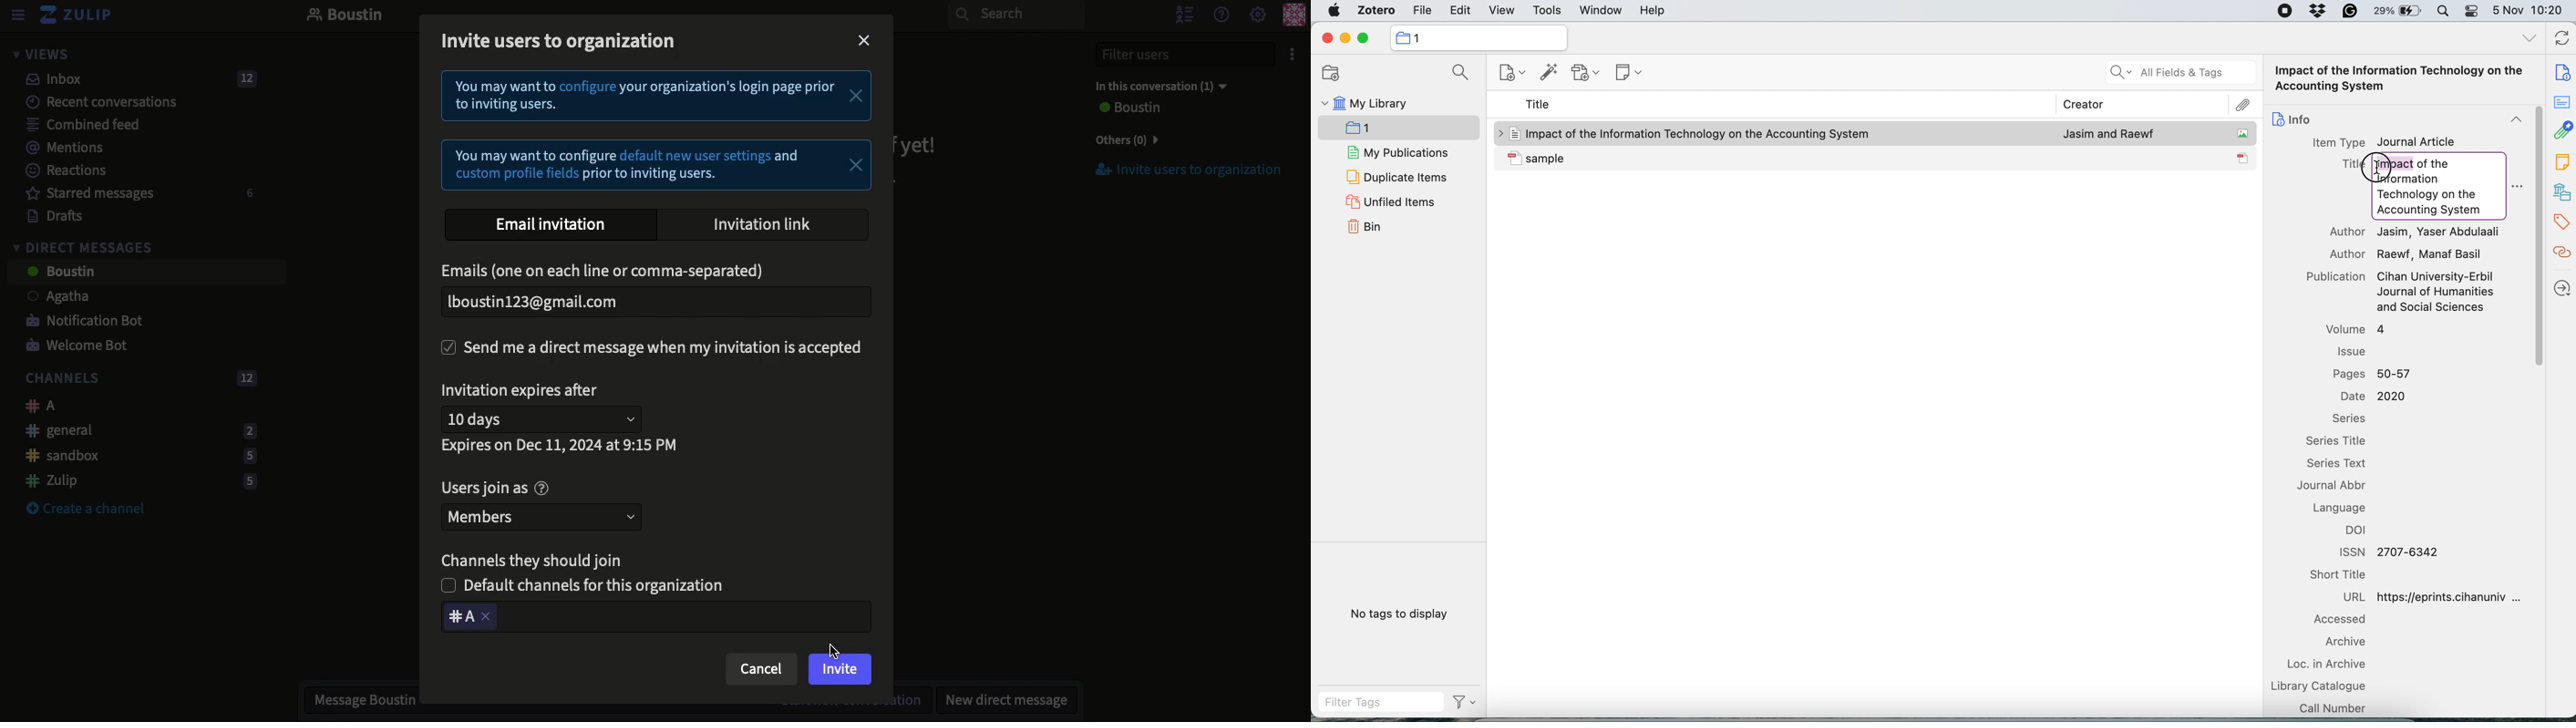 This screenshot has width=2576, height=728. Describe the element at coordinates (1585, 74) in the screenshot. I see `new attachment` at that location.